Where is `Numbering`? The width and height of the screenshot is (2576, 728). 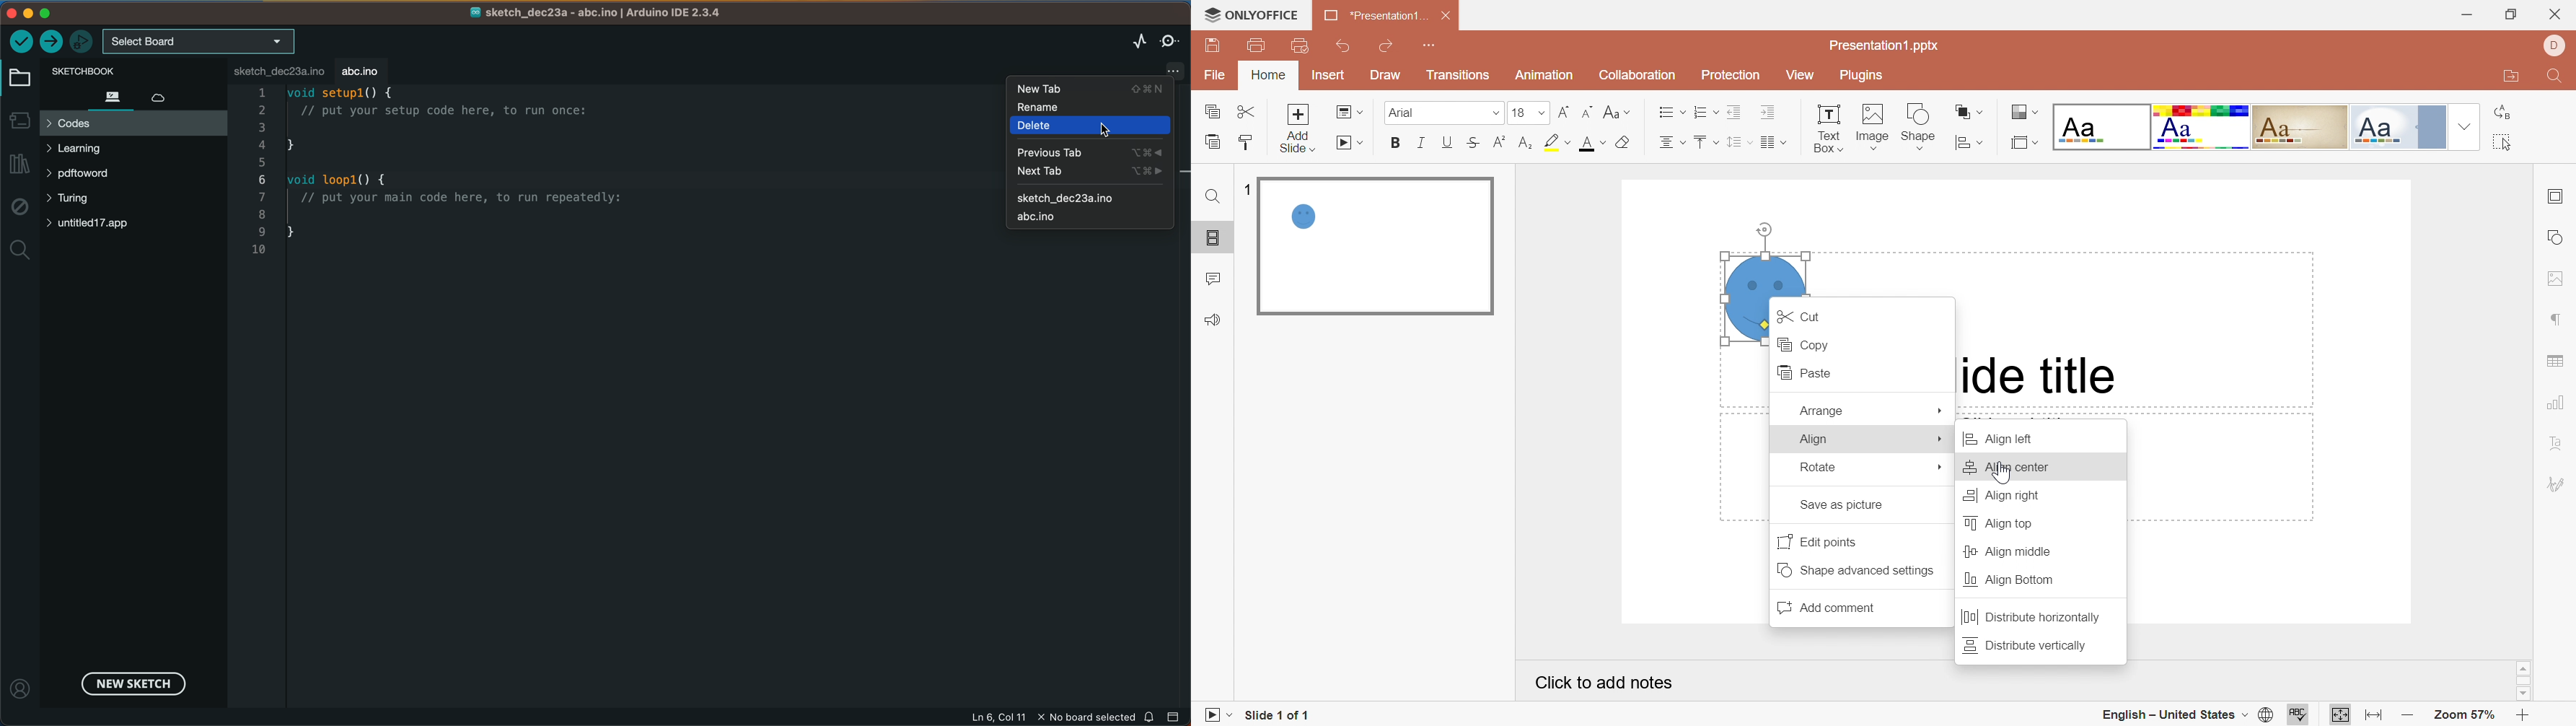 Numbering is located at coordinates (1705, 113).